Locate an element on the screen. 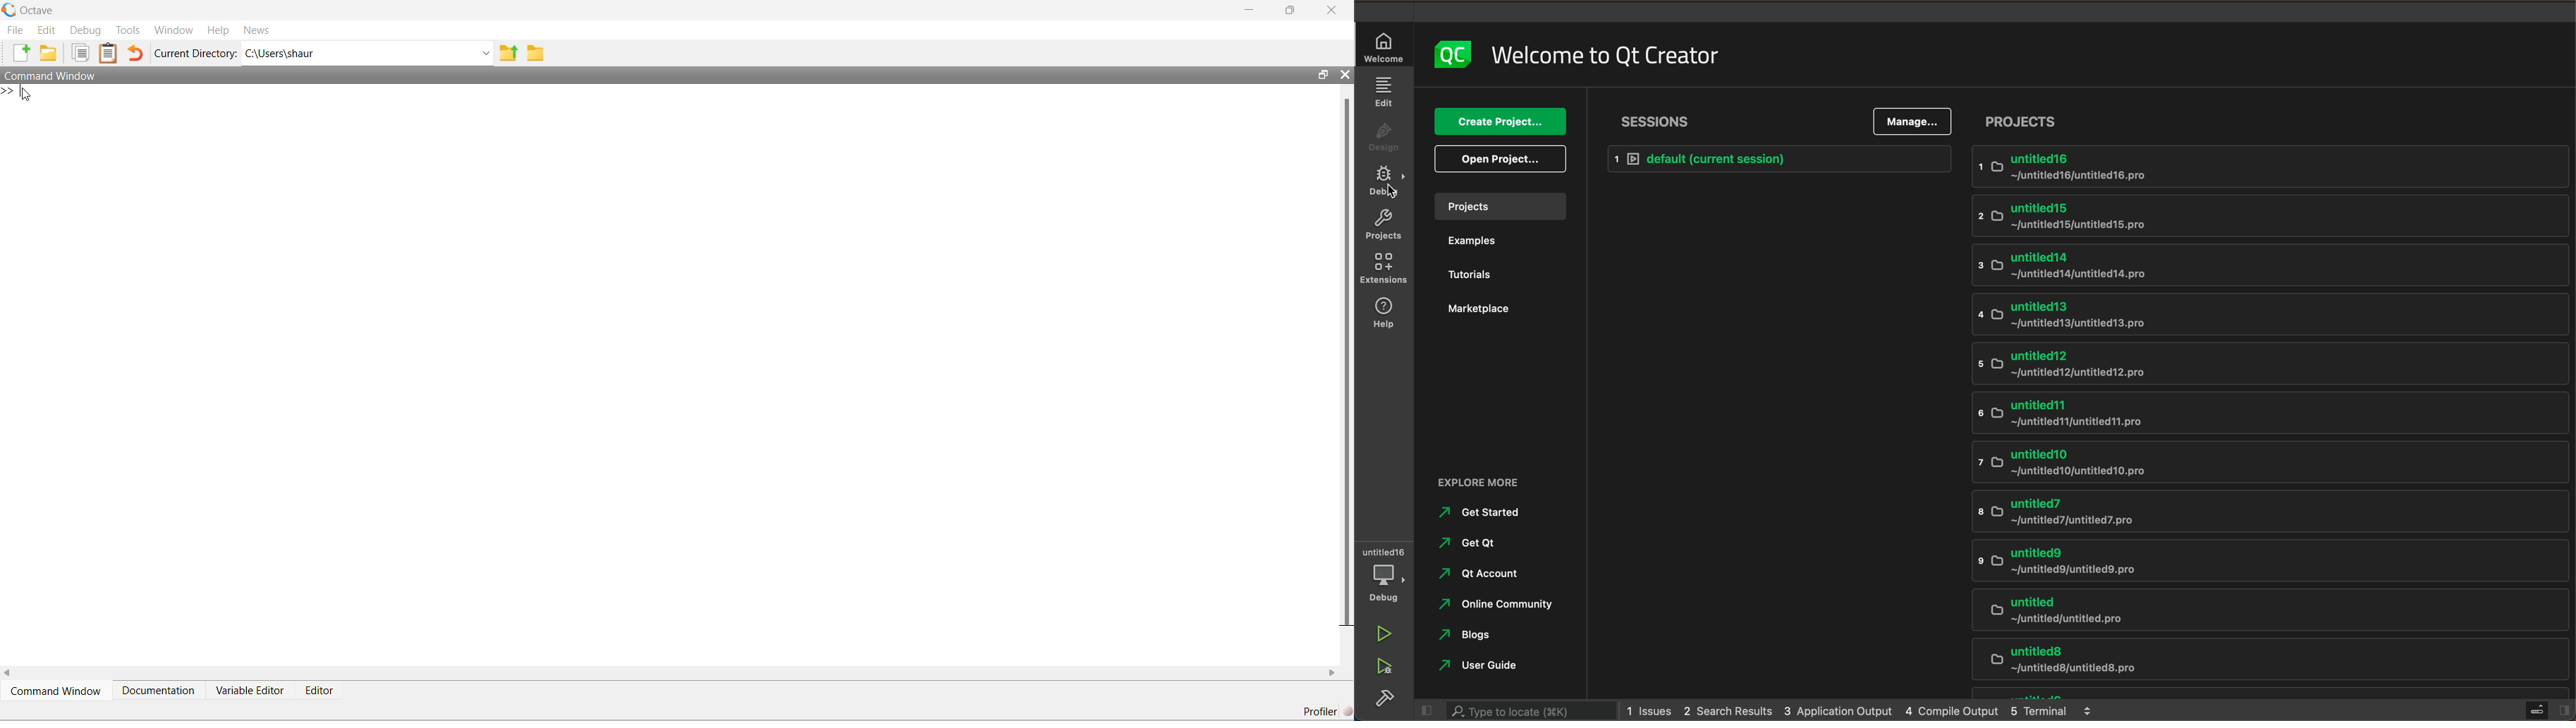  marketplace is located at coordinates (1498, 315).